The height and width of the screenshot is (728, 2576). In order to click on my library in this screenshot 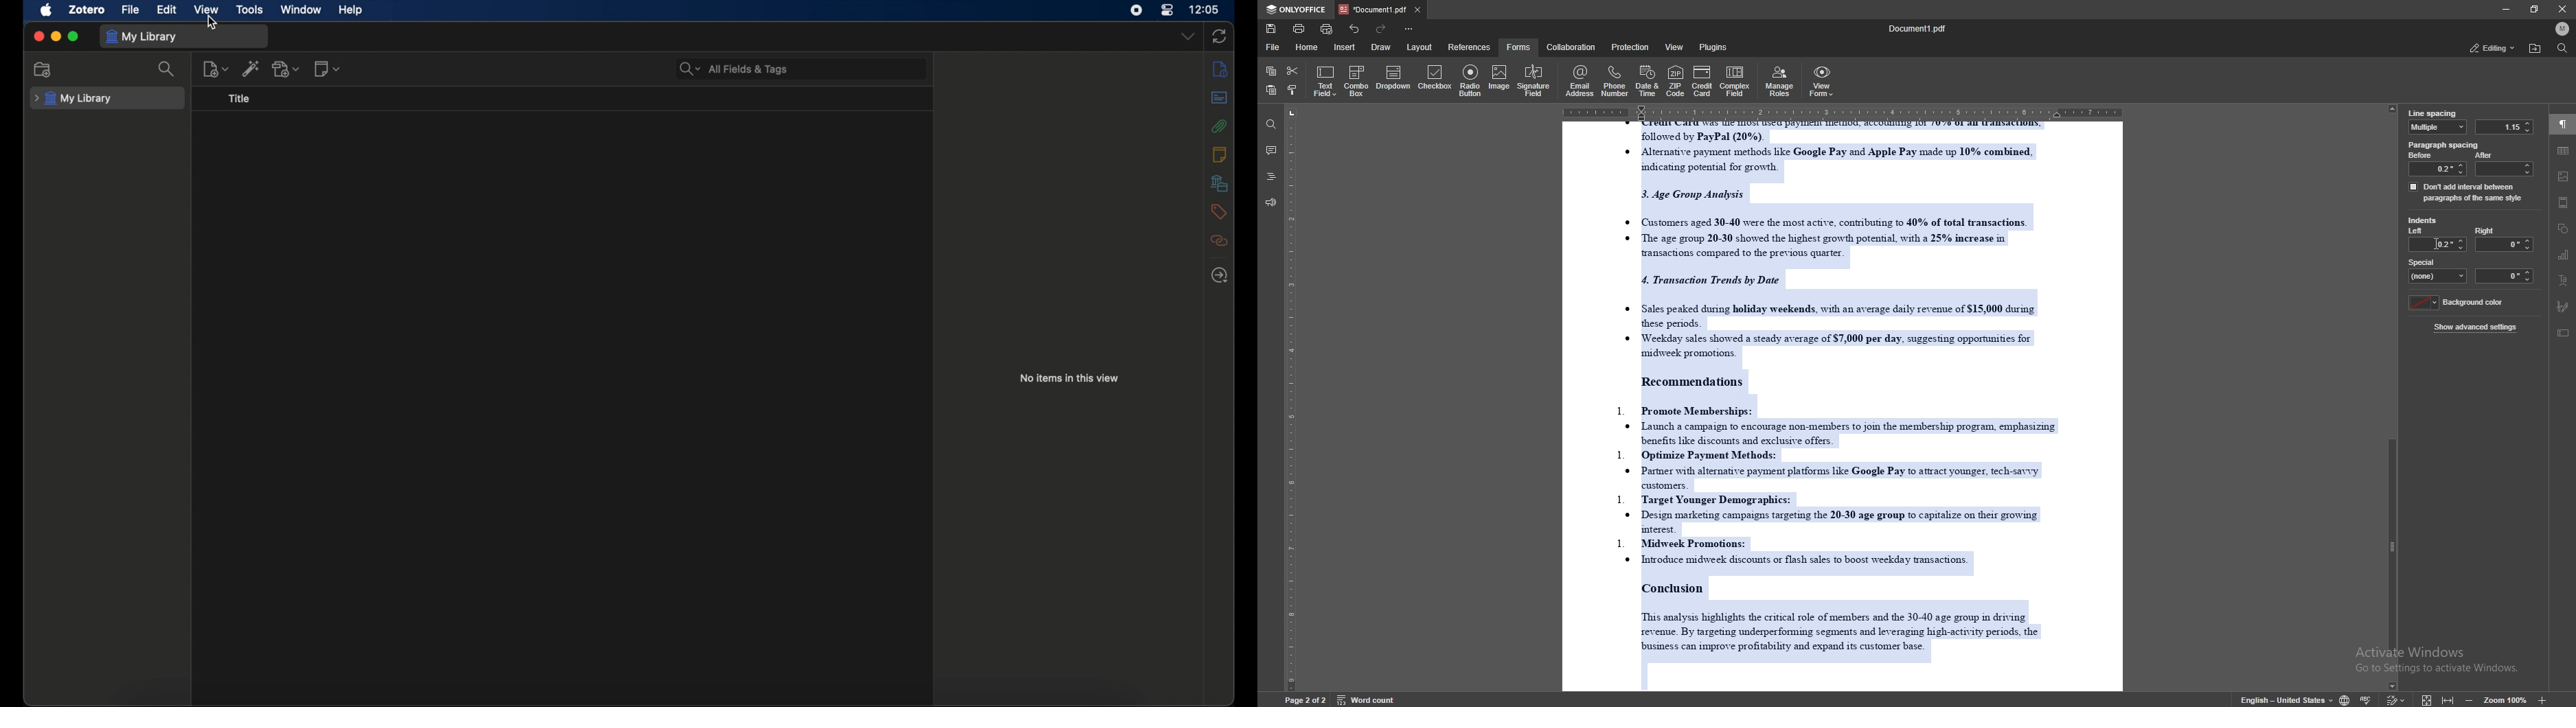, I will do `click(71, 99)`.